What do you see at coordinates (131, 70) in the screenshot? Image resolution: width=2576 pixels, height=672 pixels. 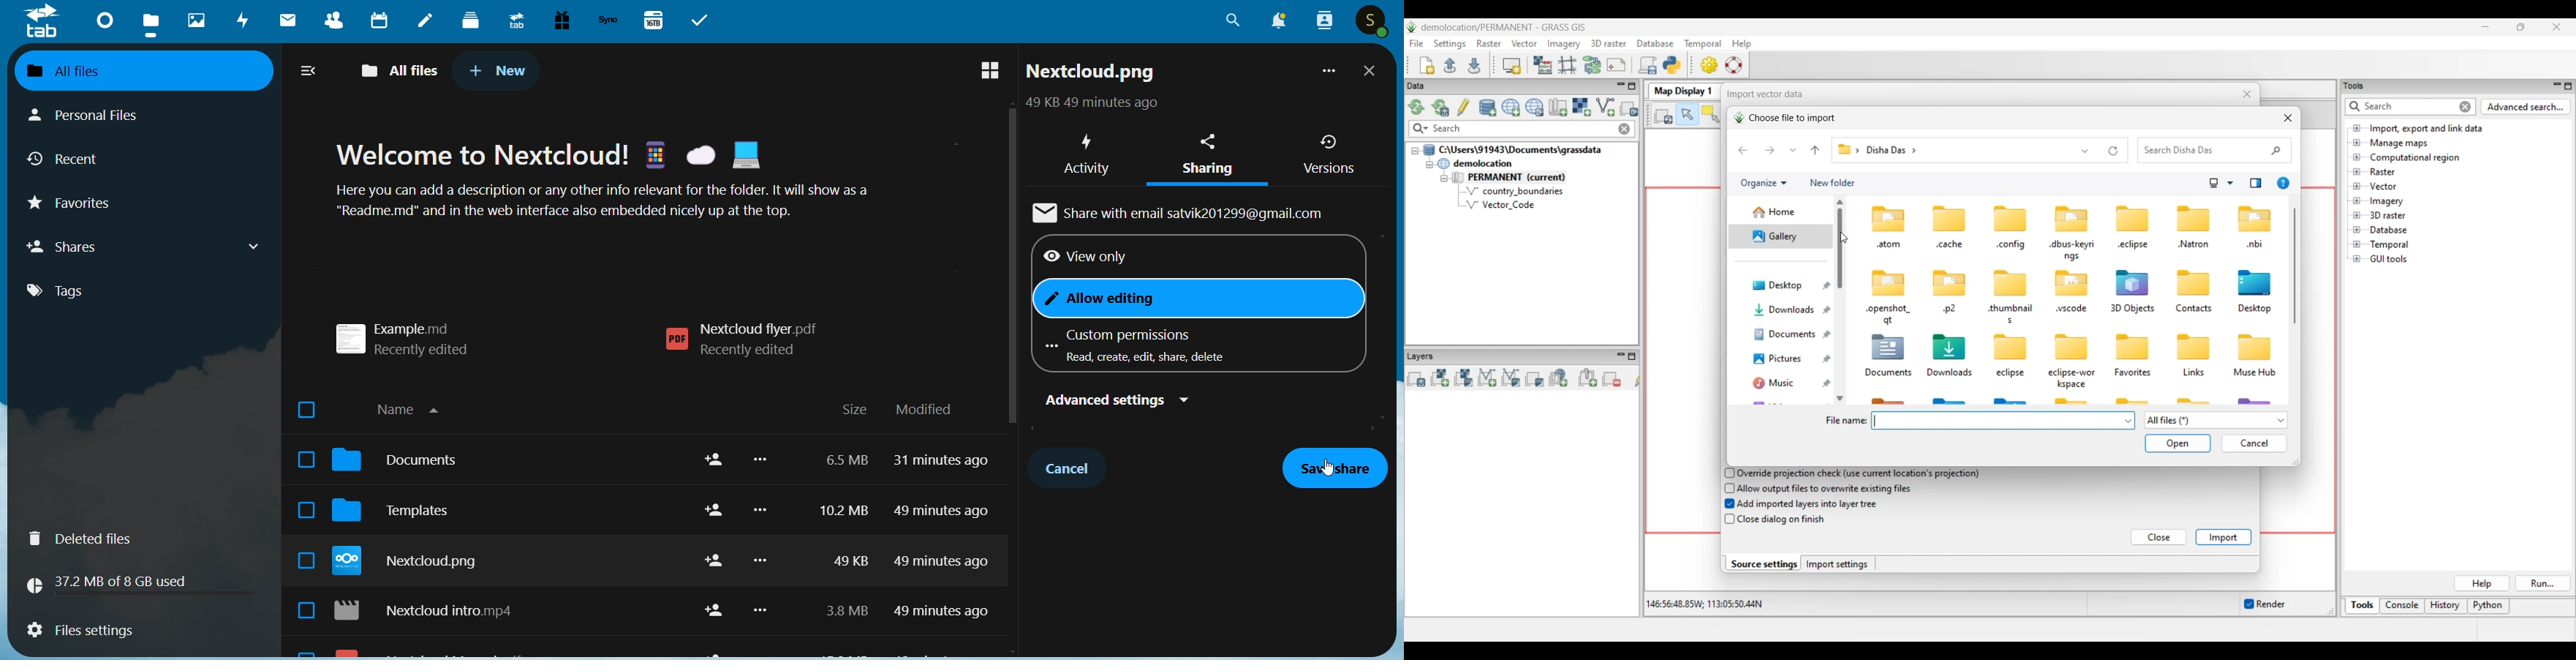 I see `all files` at bounding box center [131, 70].